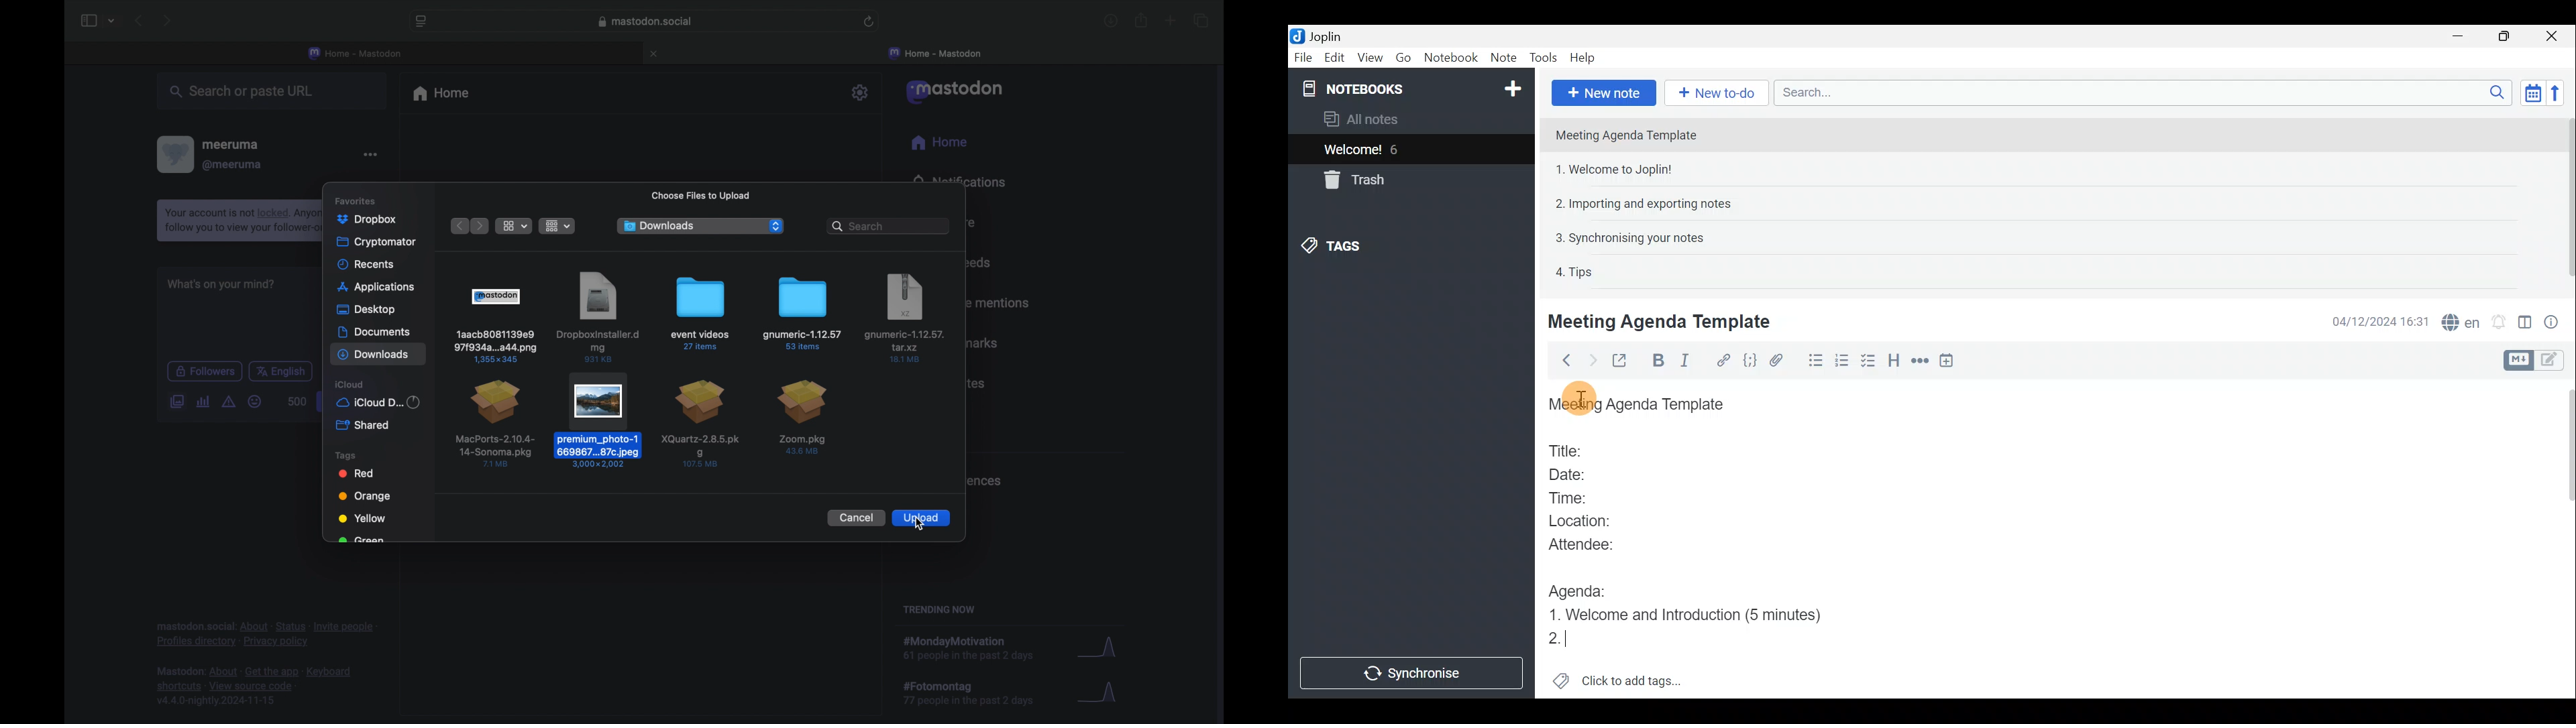 The width and height of the screenshot is (2576, 728). I want to click on 04/12/2024 16:31, so click(2374, 320).